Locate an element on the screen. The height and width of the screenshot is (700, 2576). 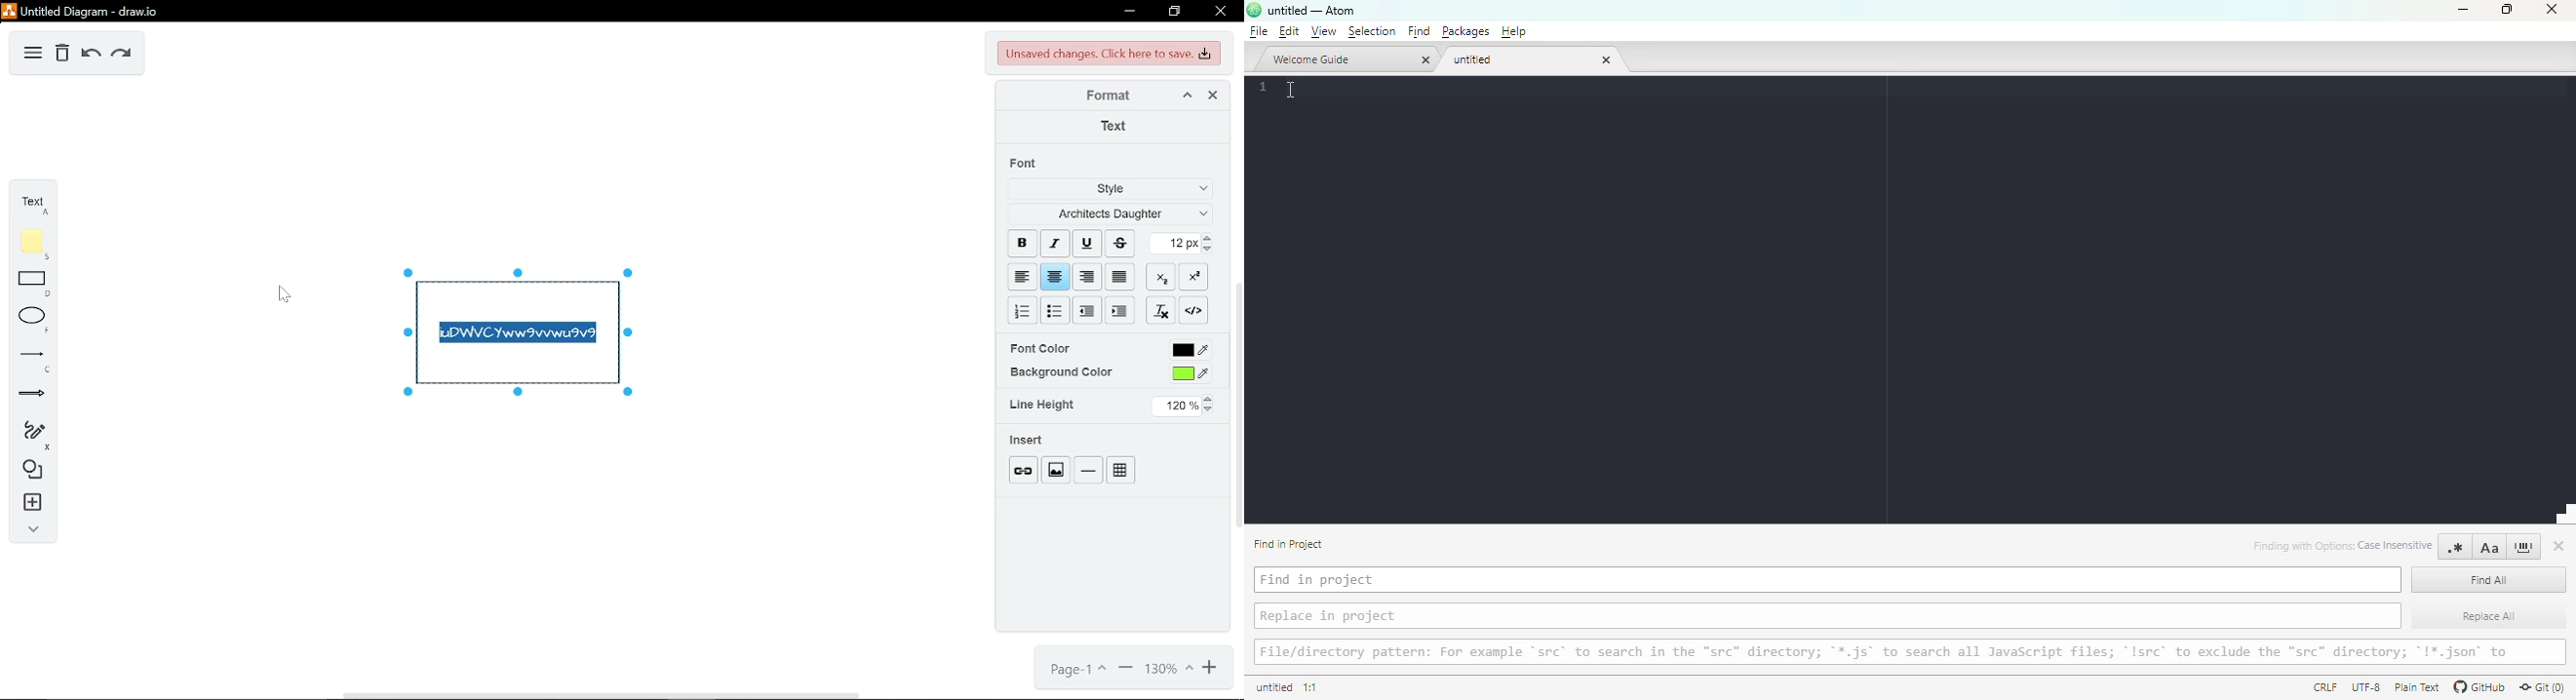
decrease indent is located at coordinates (1120, 311).